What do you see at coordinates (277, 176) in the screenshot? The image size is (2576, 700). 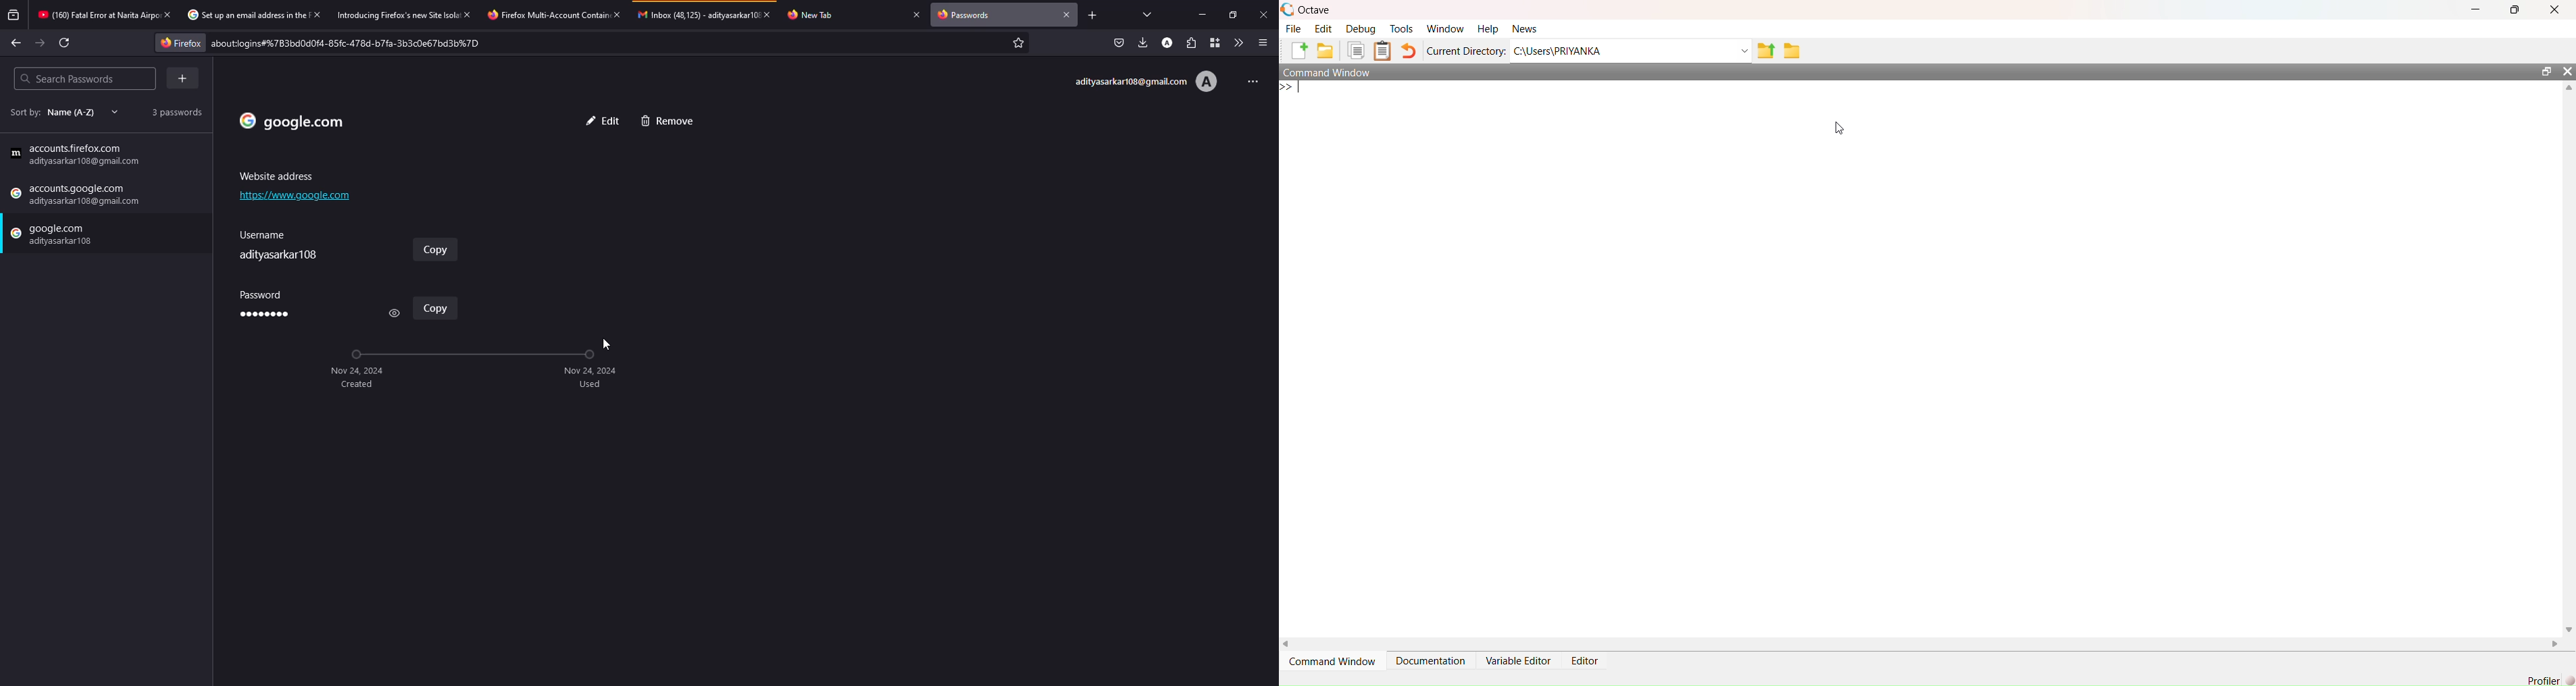 I see `address` at bounding box center [277, 176].